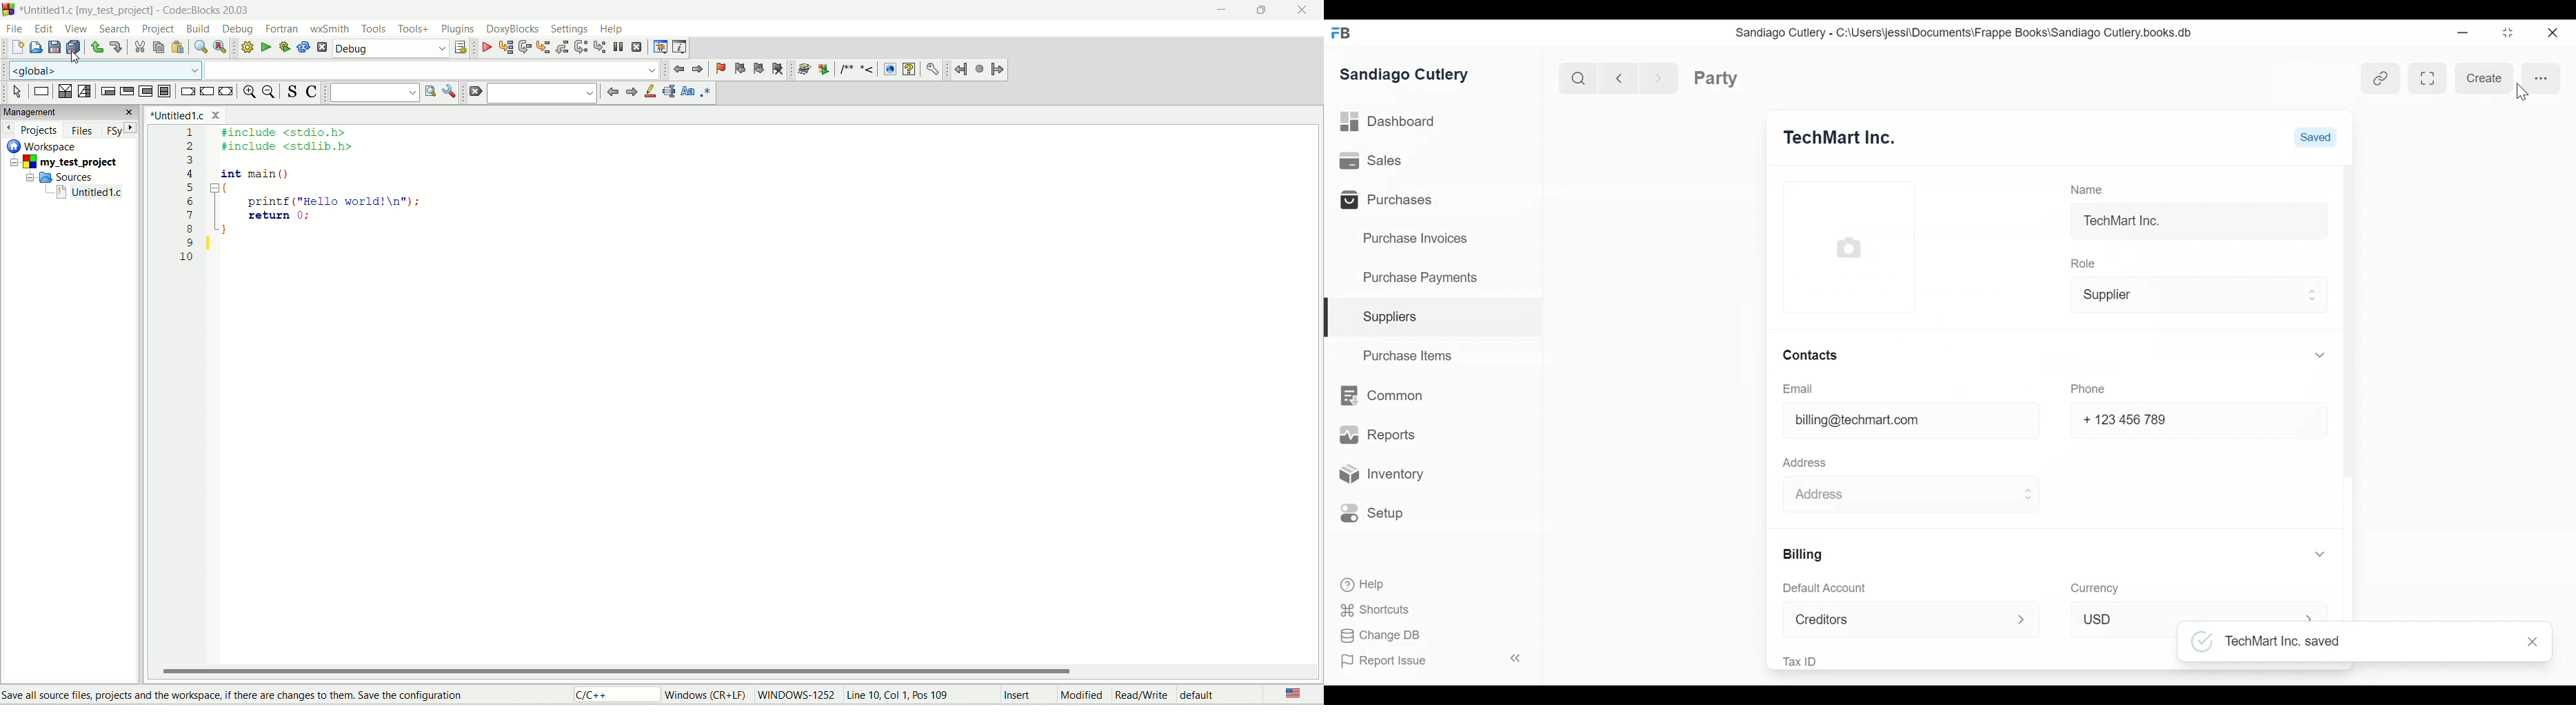 The width and height of the screenshot is (2576, 728). What do you see at coordinates (2479, 78) in the screenshot?
I see `Create` at bounding box center [2479, 78].